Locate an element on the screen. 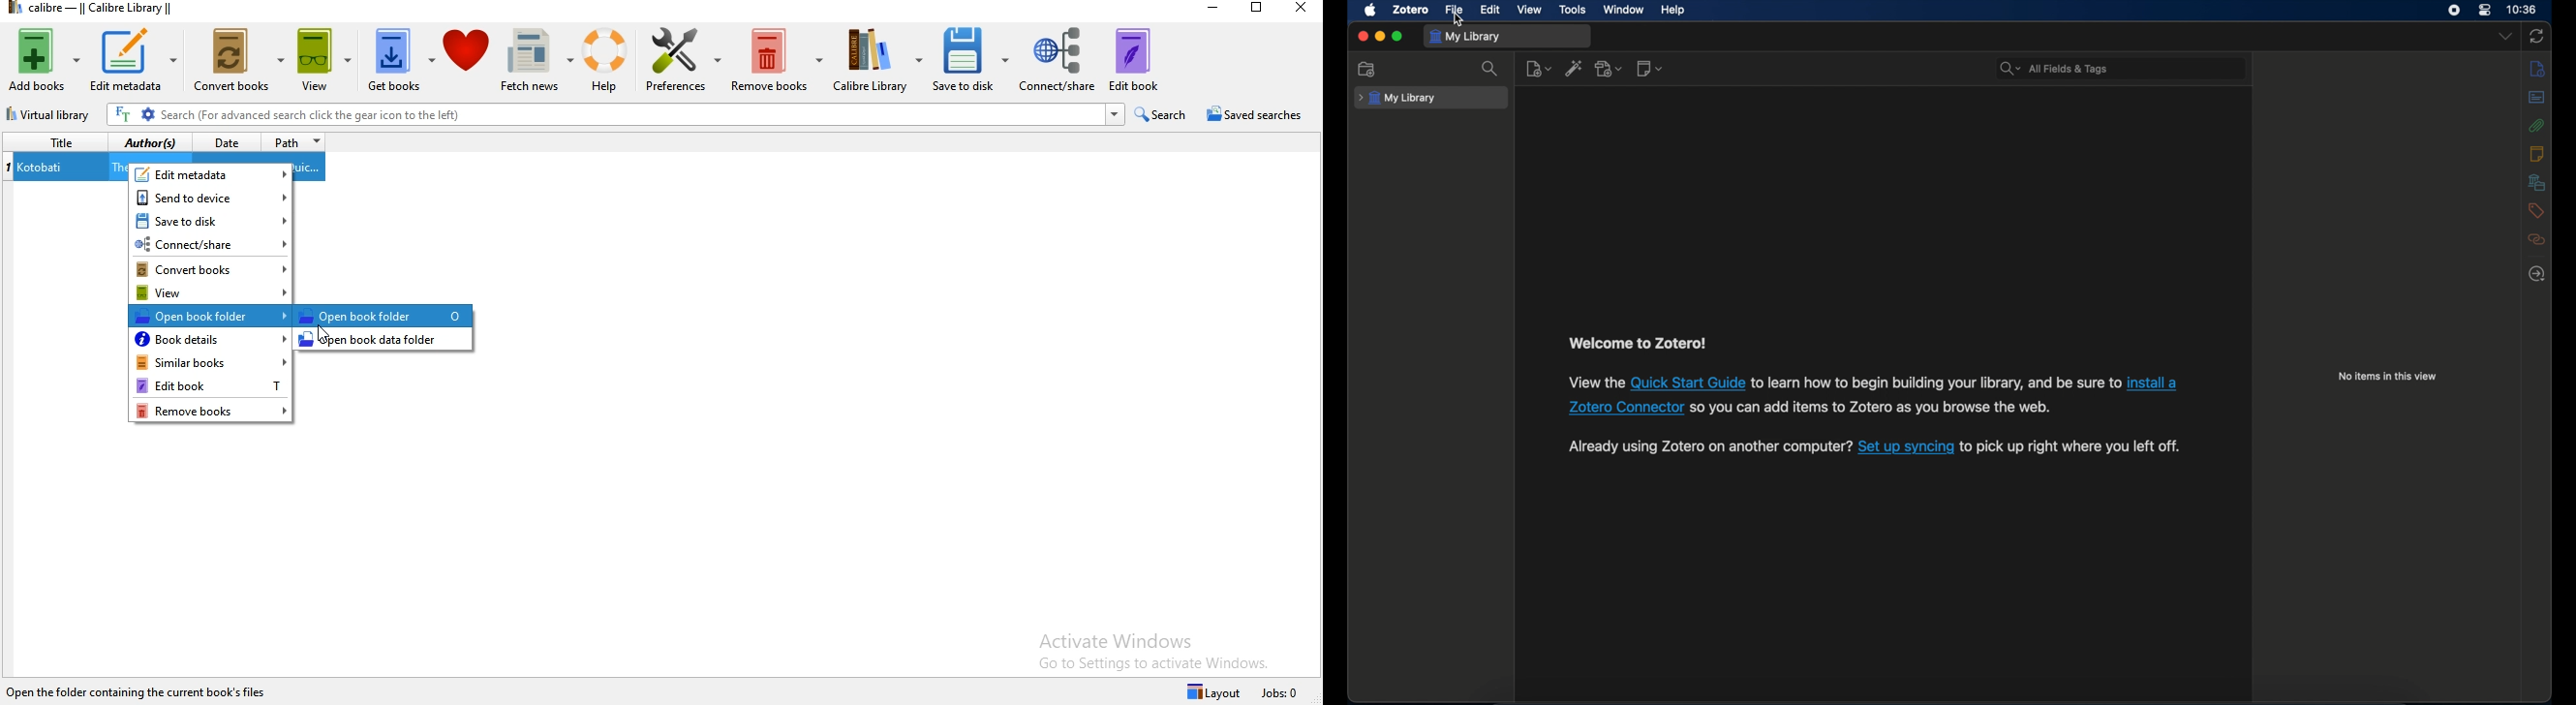 The height and width of the screenshot is (728, 2576). window is located at coordinates (1624, 10).